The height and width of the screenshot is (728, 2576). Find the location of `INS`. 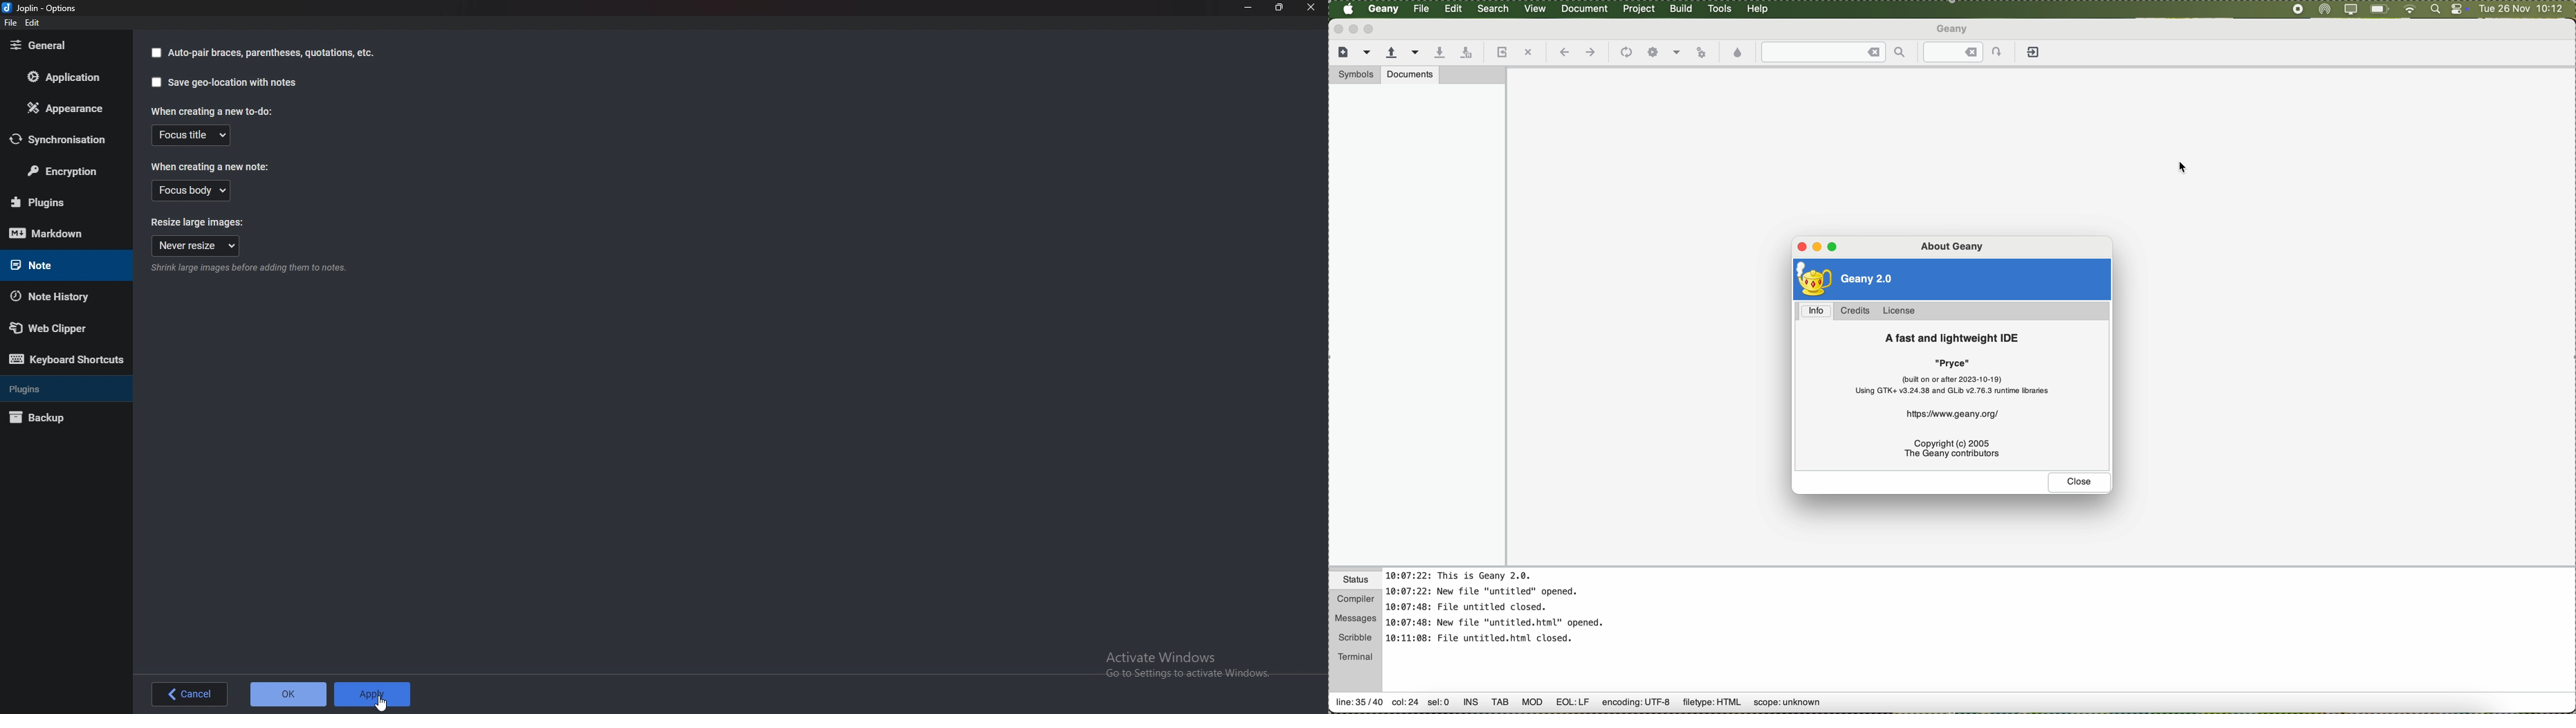

INS is located at coordinates (1470, 704).